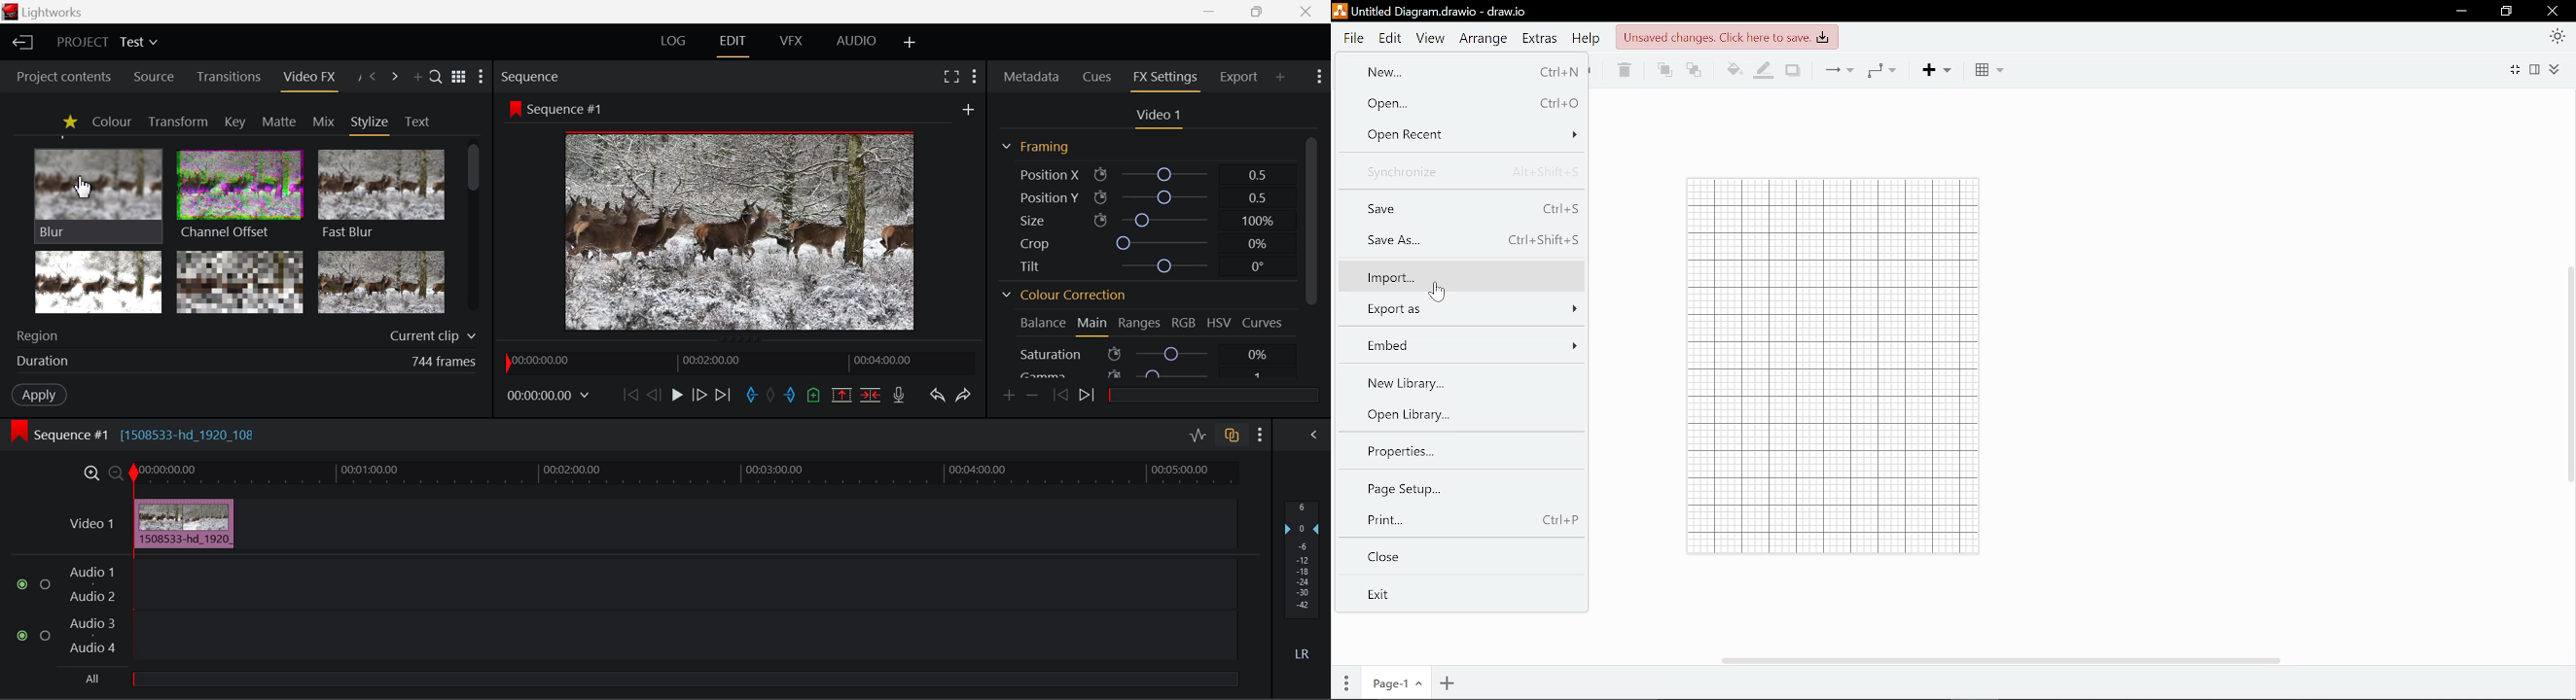 Image resolution: width=2576 pixels, height=700 pixels. Describe the element at coordinates (1305, 11) in the screenshot. I see `Close` at that location.